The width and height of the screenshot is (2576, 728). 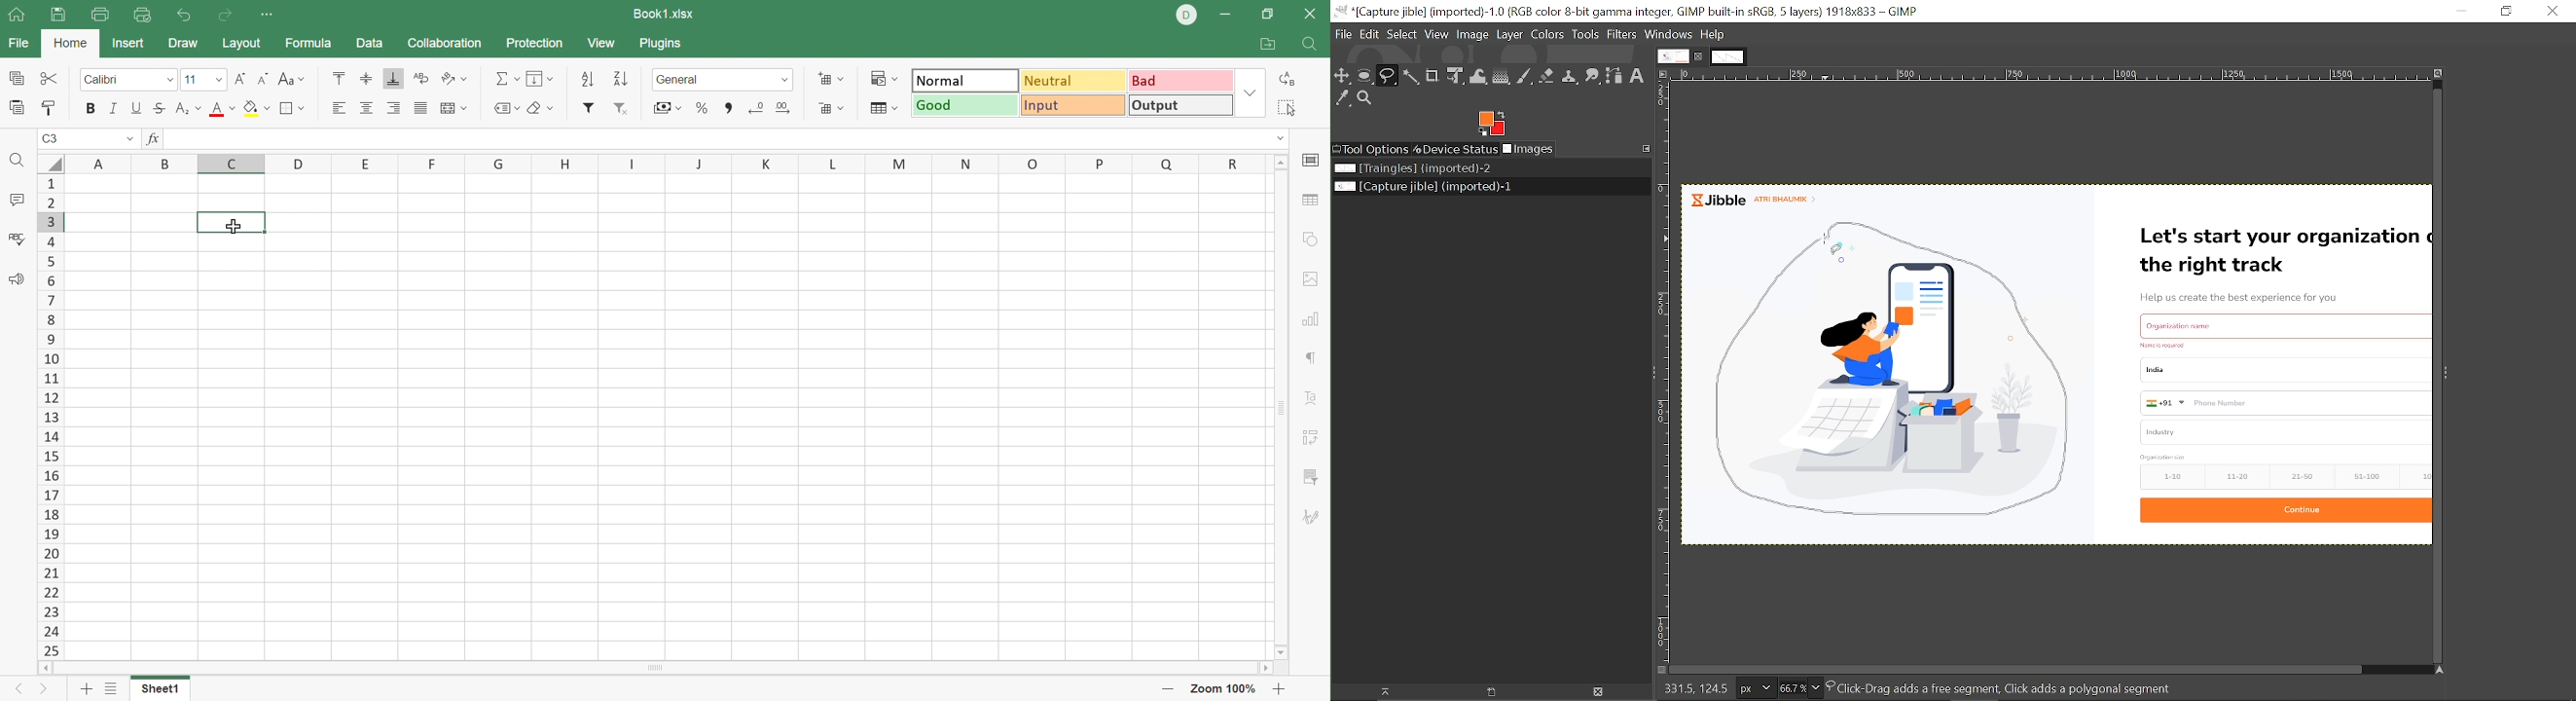 I want to click on Align bottom, so click(x=395, y=78).